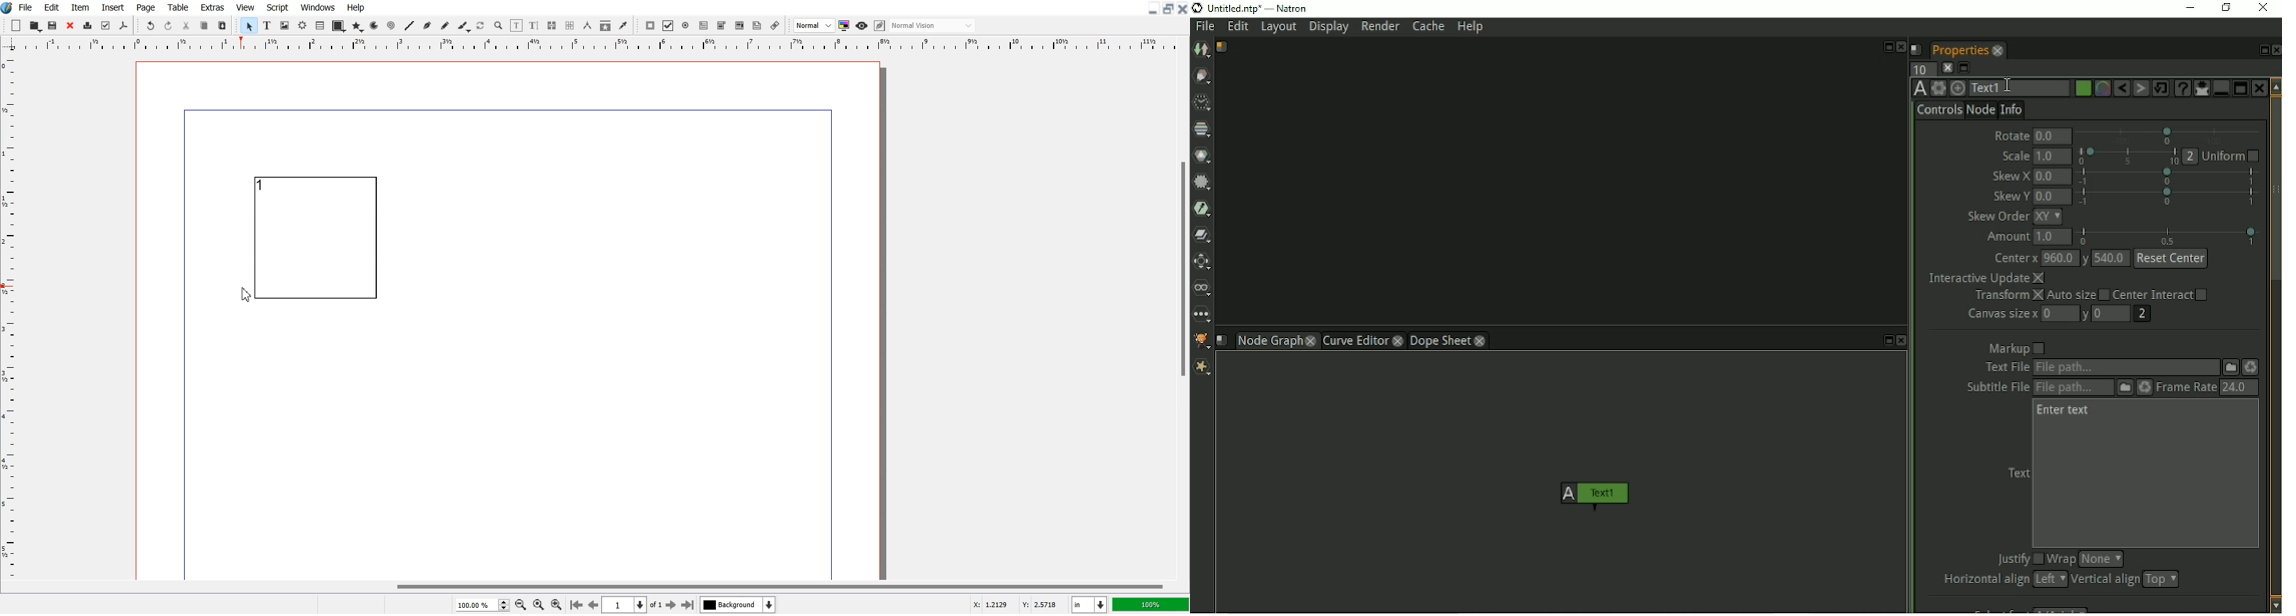 This screenshot has width=2296, height=616. What do you see at coordinates (484, 605) in the screenshot?
I see `Select Zoom Level` at bounding box center [484, 605].